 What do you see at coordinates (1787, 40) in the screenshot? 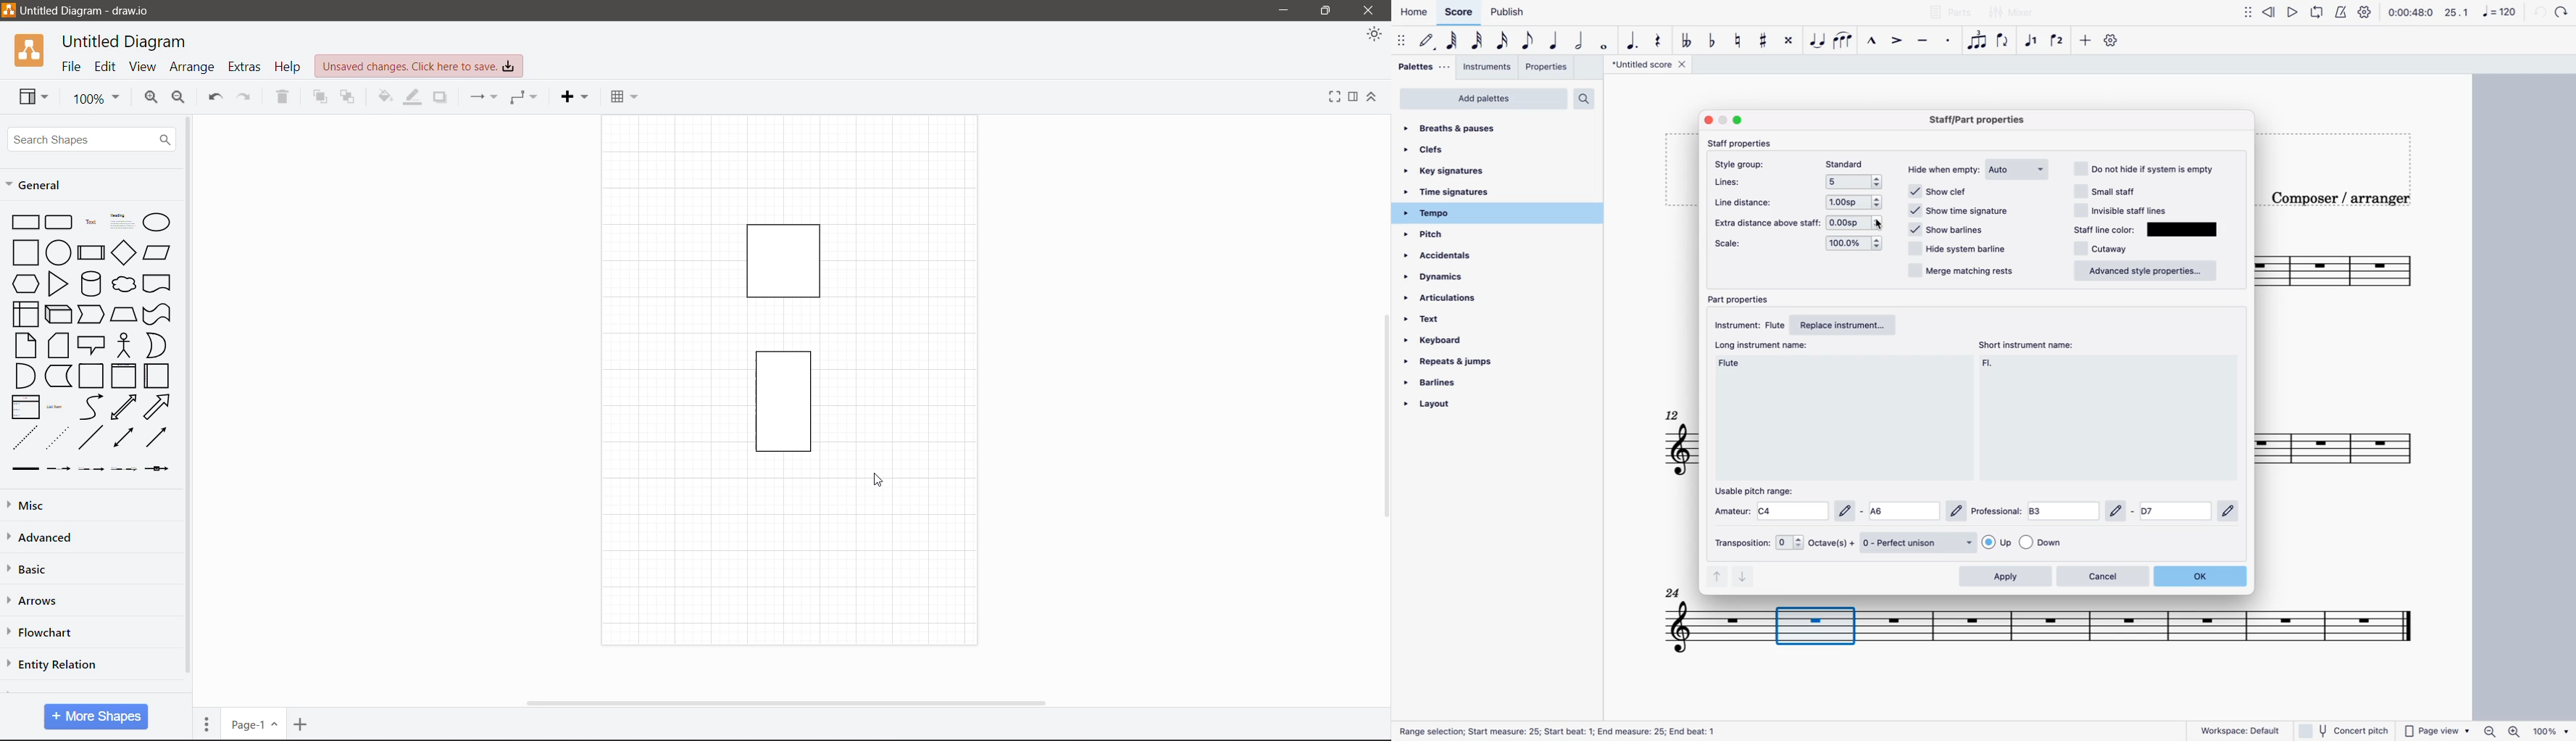
I see `toggle double sharp` at bounding box center [1787, 40].